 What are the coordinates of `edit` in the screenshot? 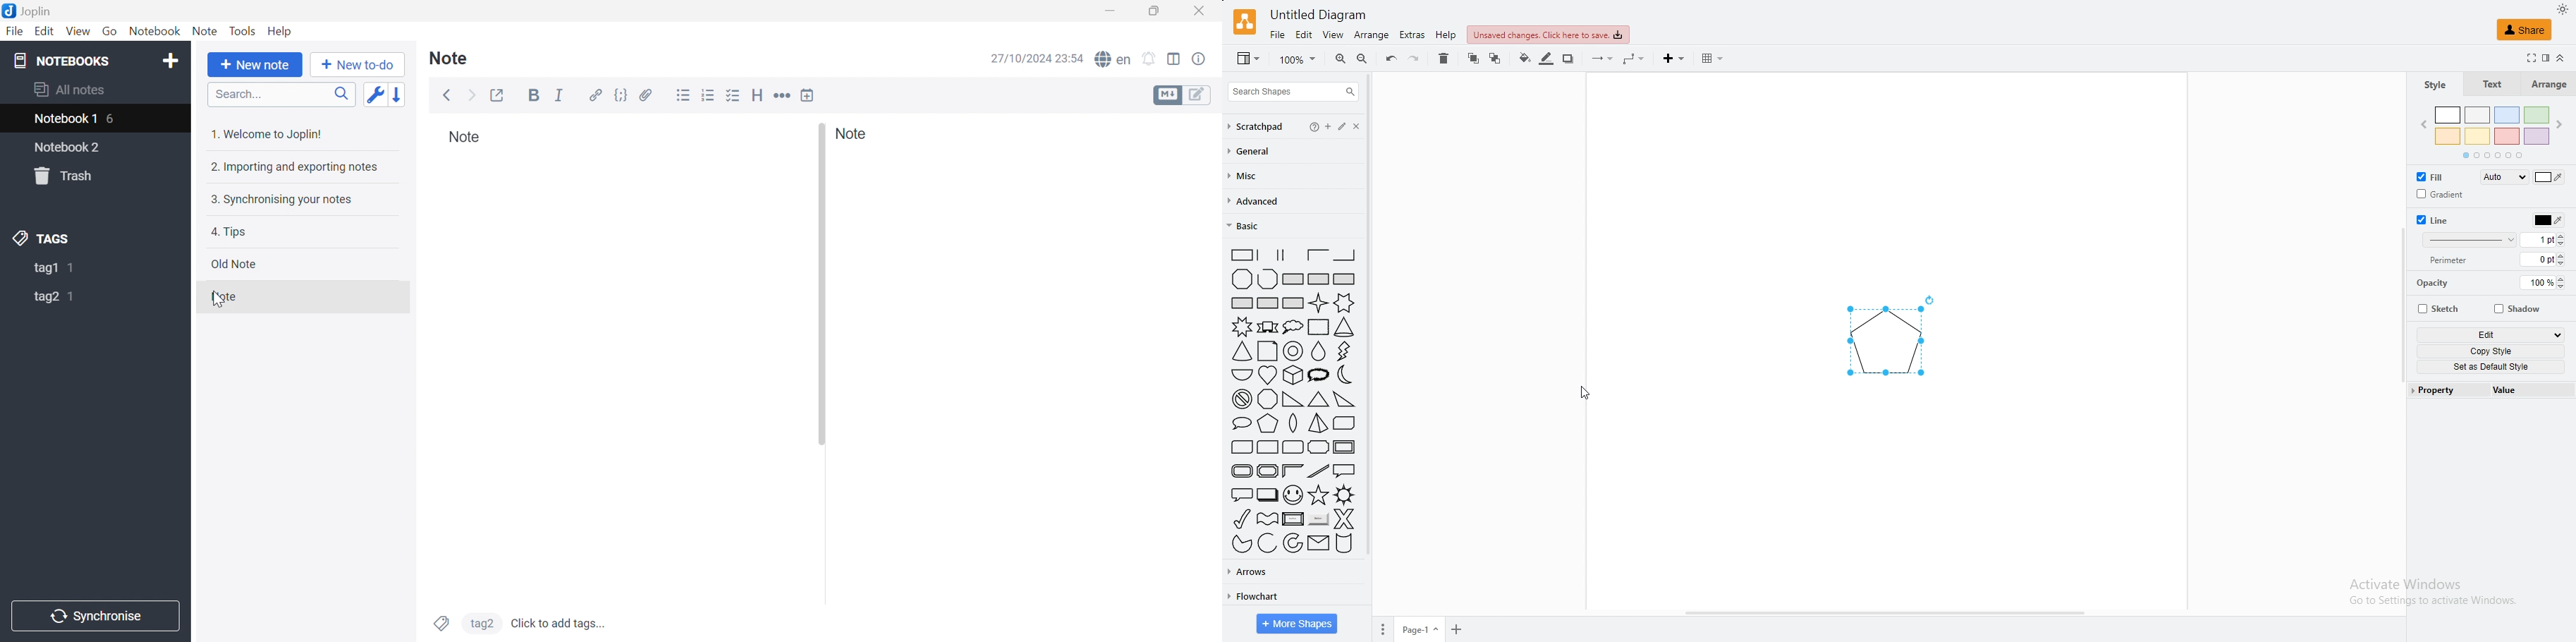 It's located at (2491, 334).